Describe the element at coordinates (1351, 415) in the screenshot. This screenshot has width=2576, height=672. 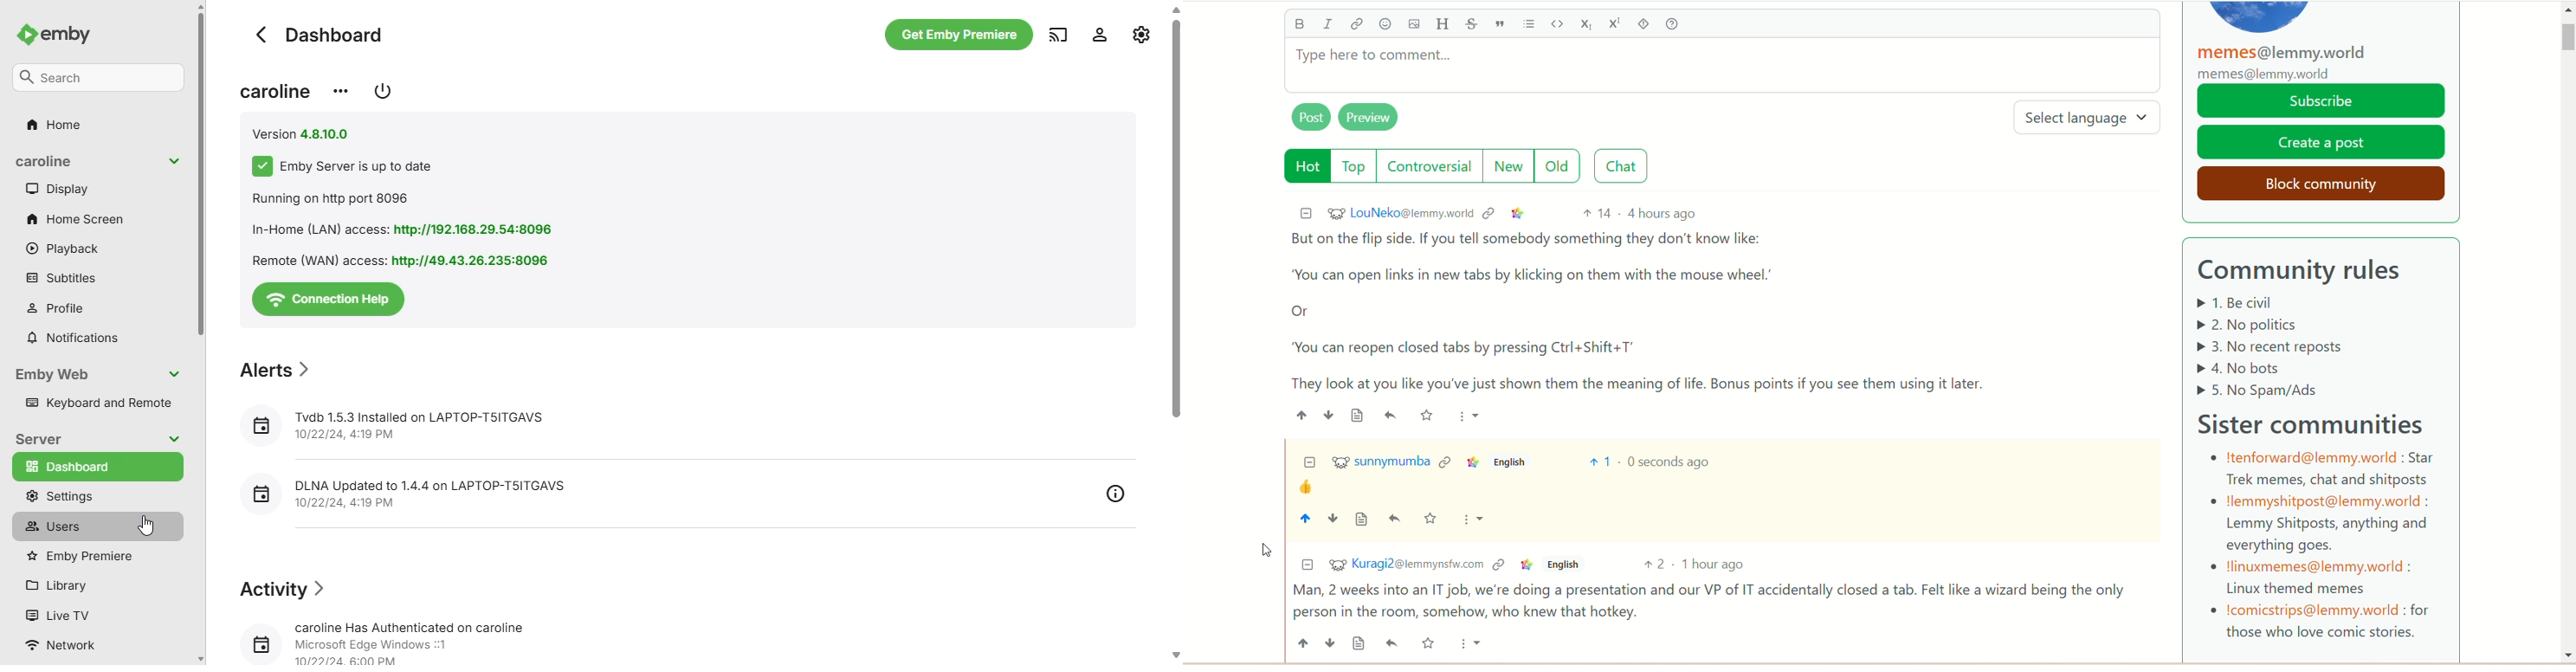
I see `source` at that location.